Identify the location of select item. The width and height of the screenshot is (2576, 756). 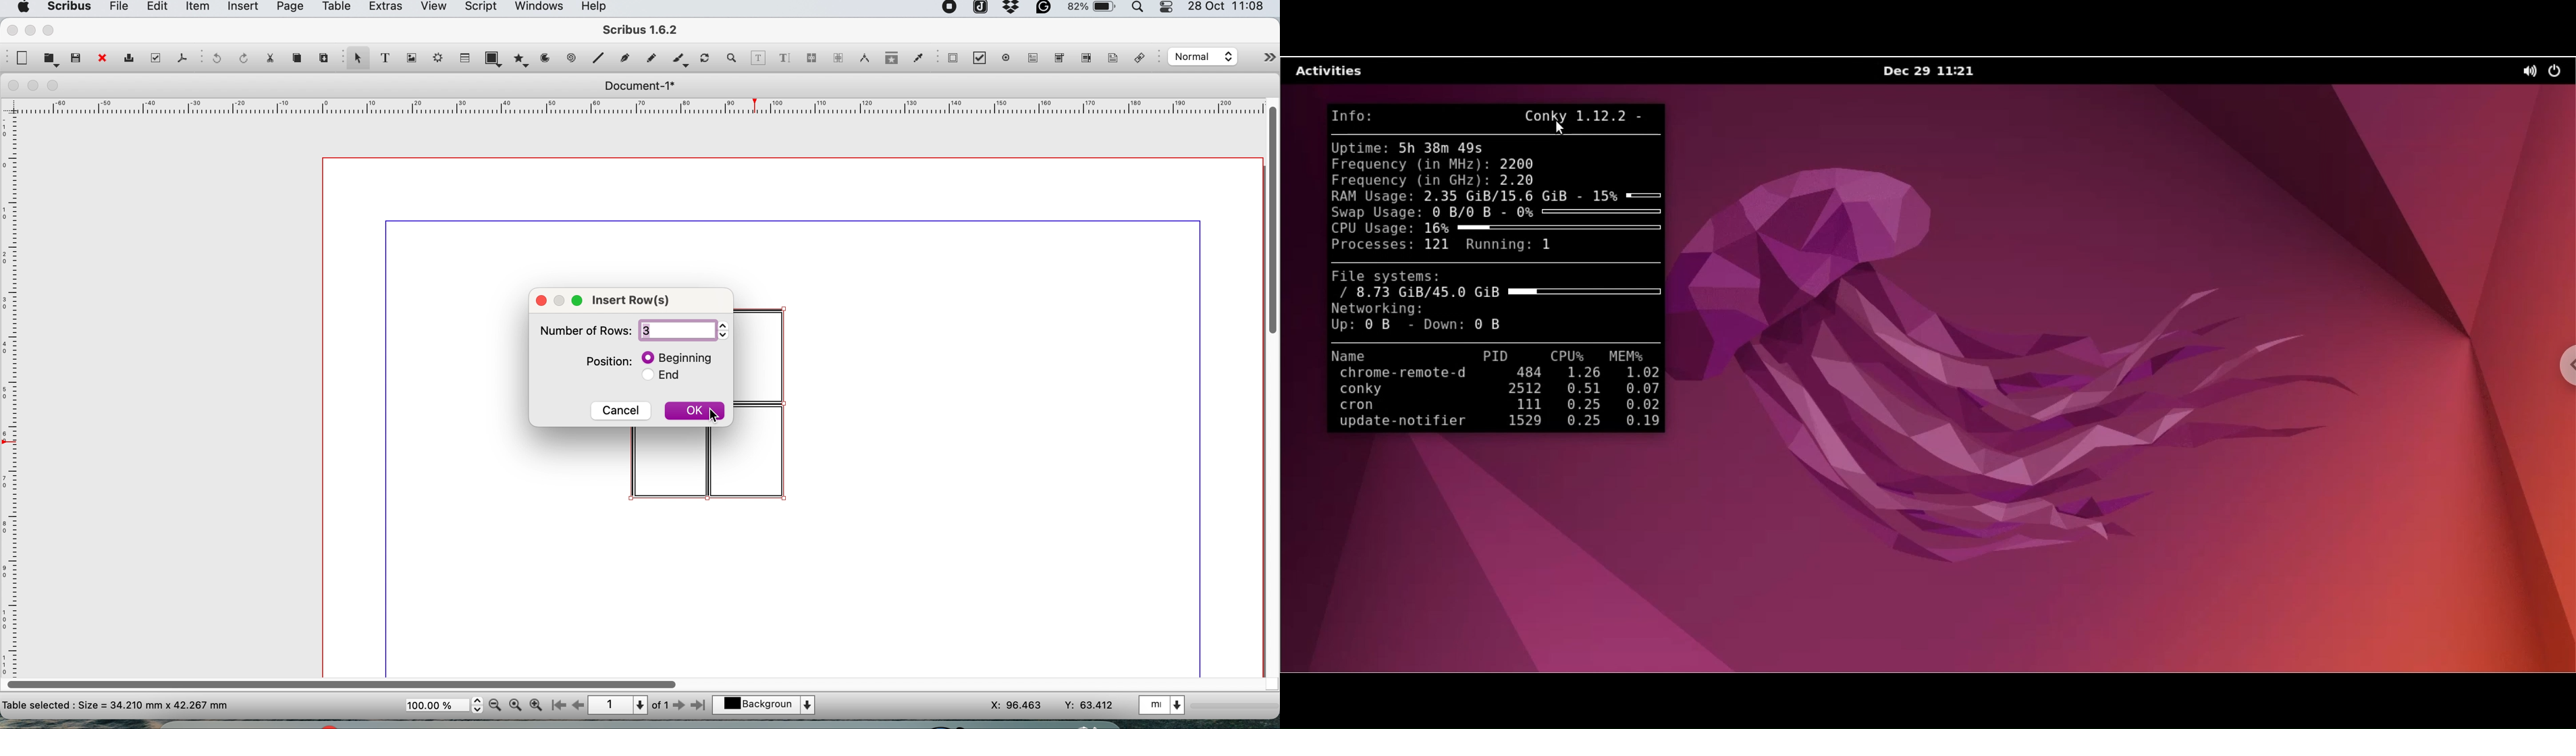
(357, 59).